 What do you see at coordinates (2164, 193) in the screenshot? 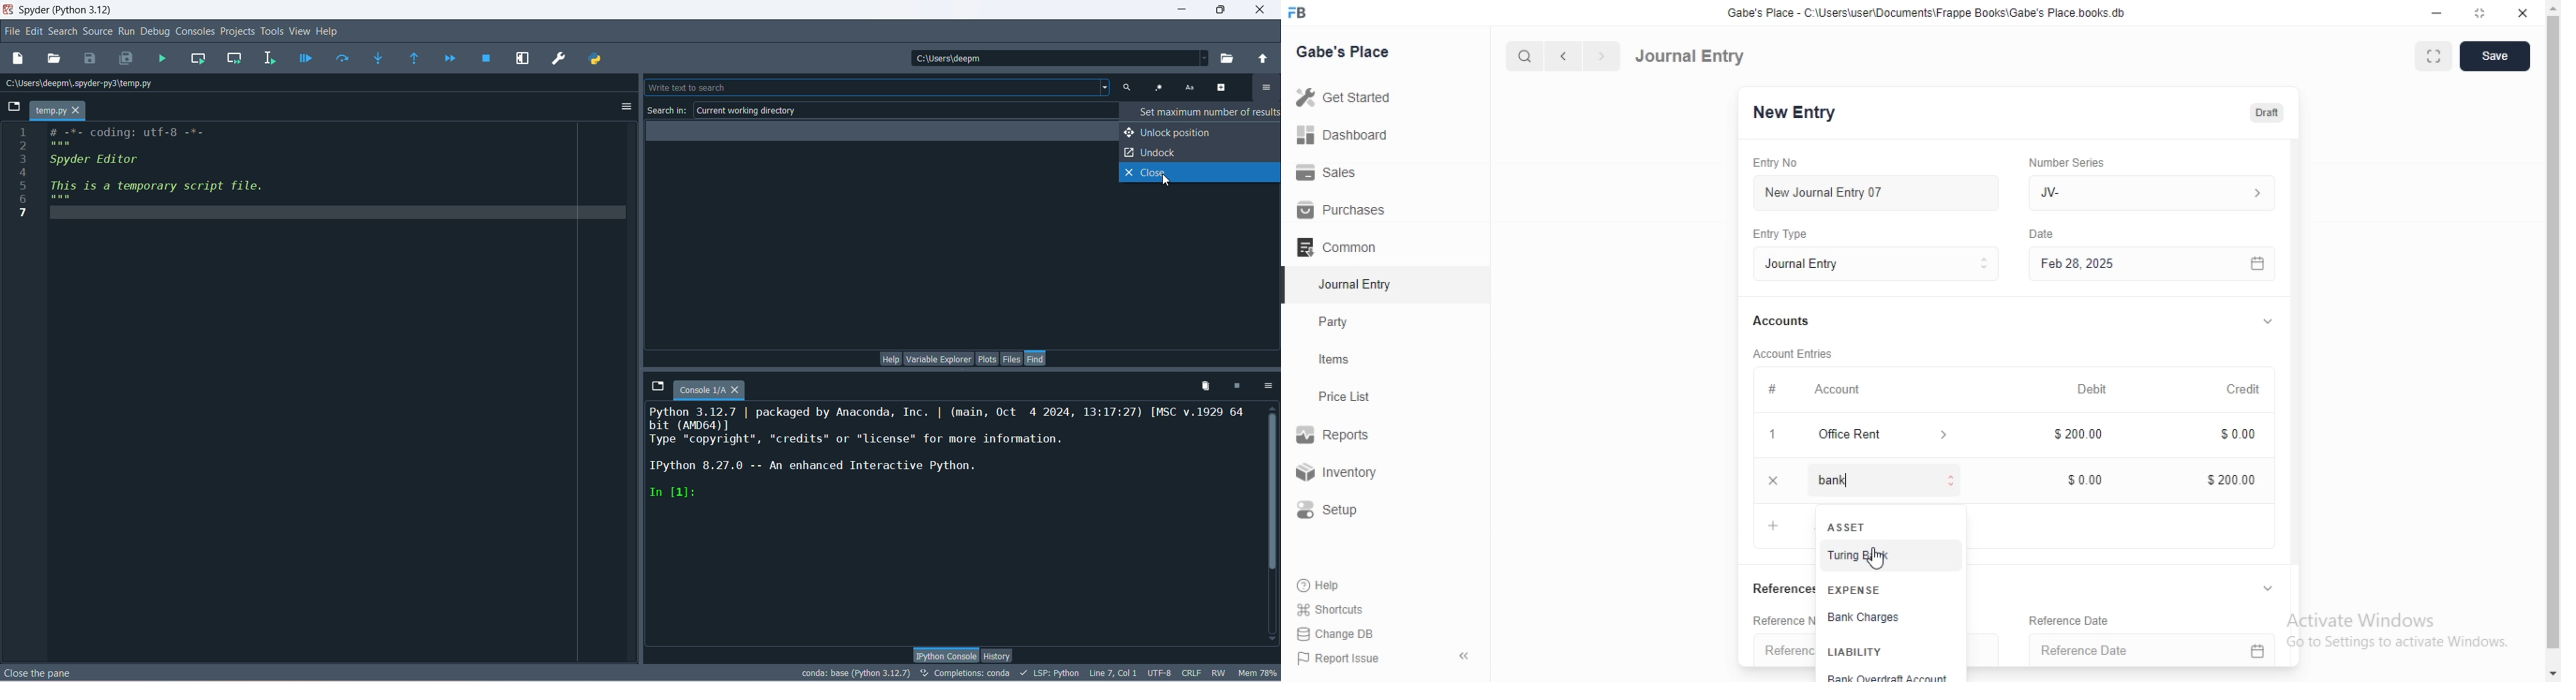
I see `JV-` at bounding box center [2164, 193].